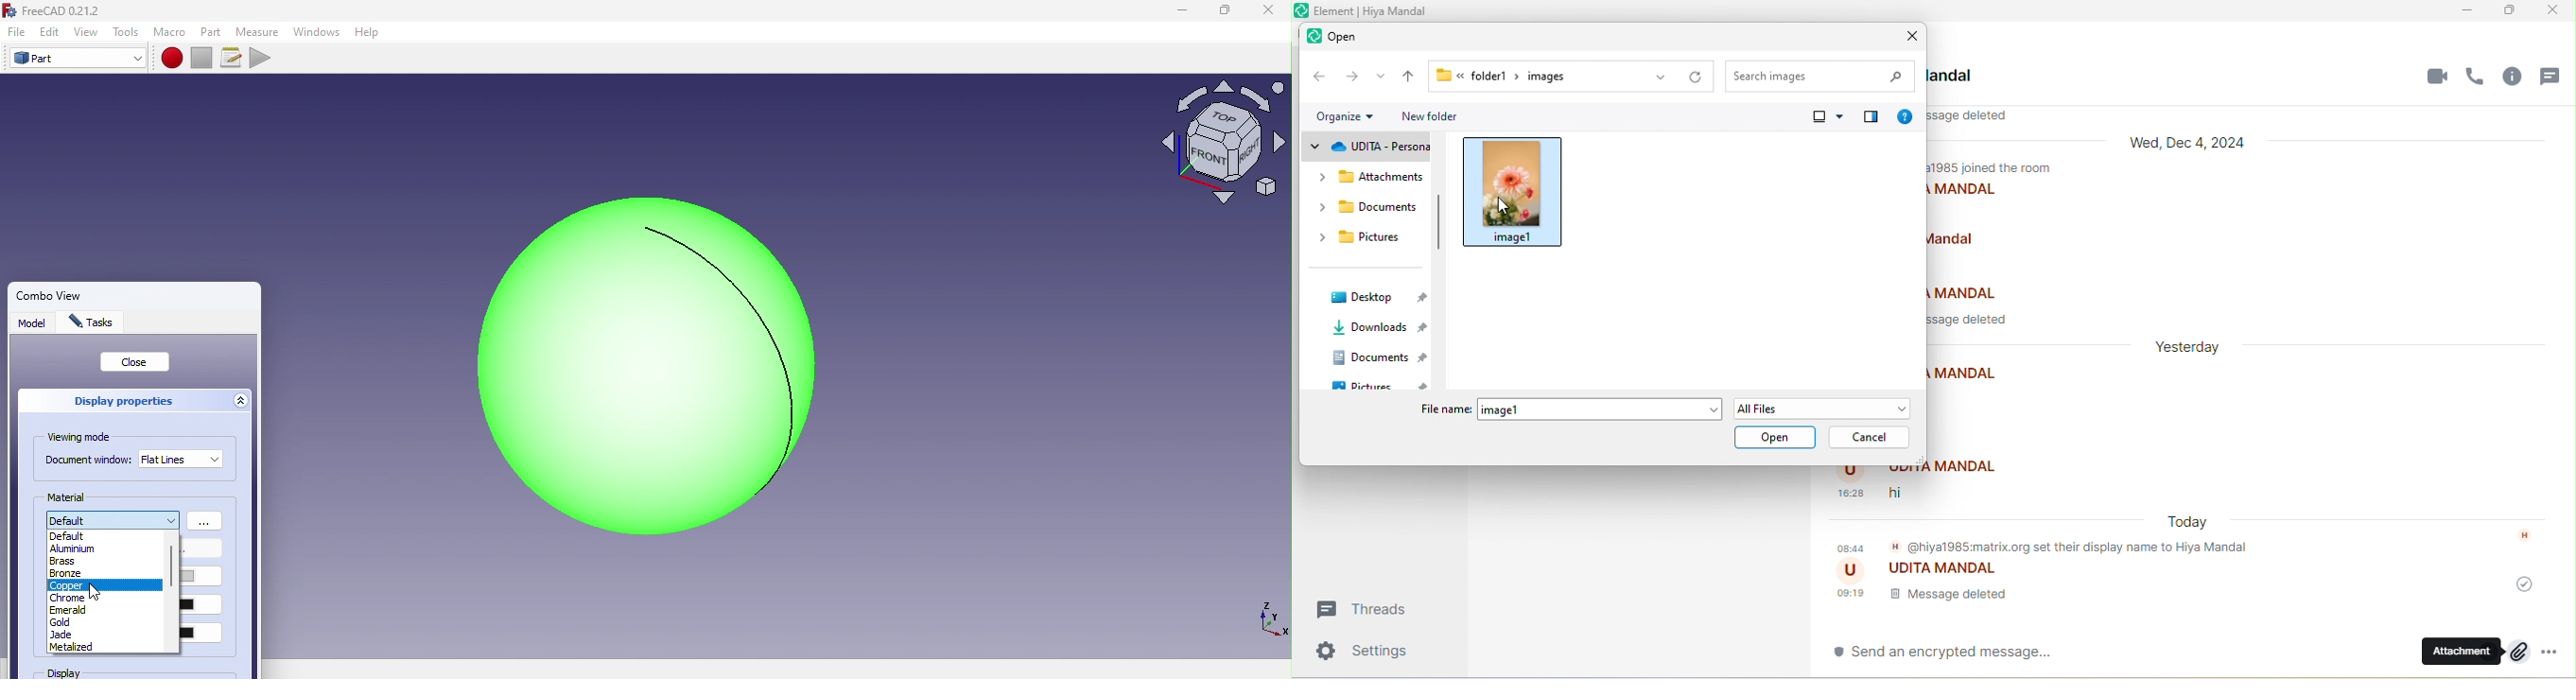  Describe the element at coordinates (1379, 9) in the screenshot. I see `title` at that location.